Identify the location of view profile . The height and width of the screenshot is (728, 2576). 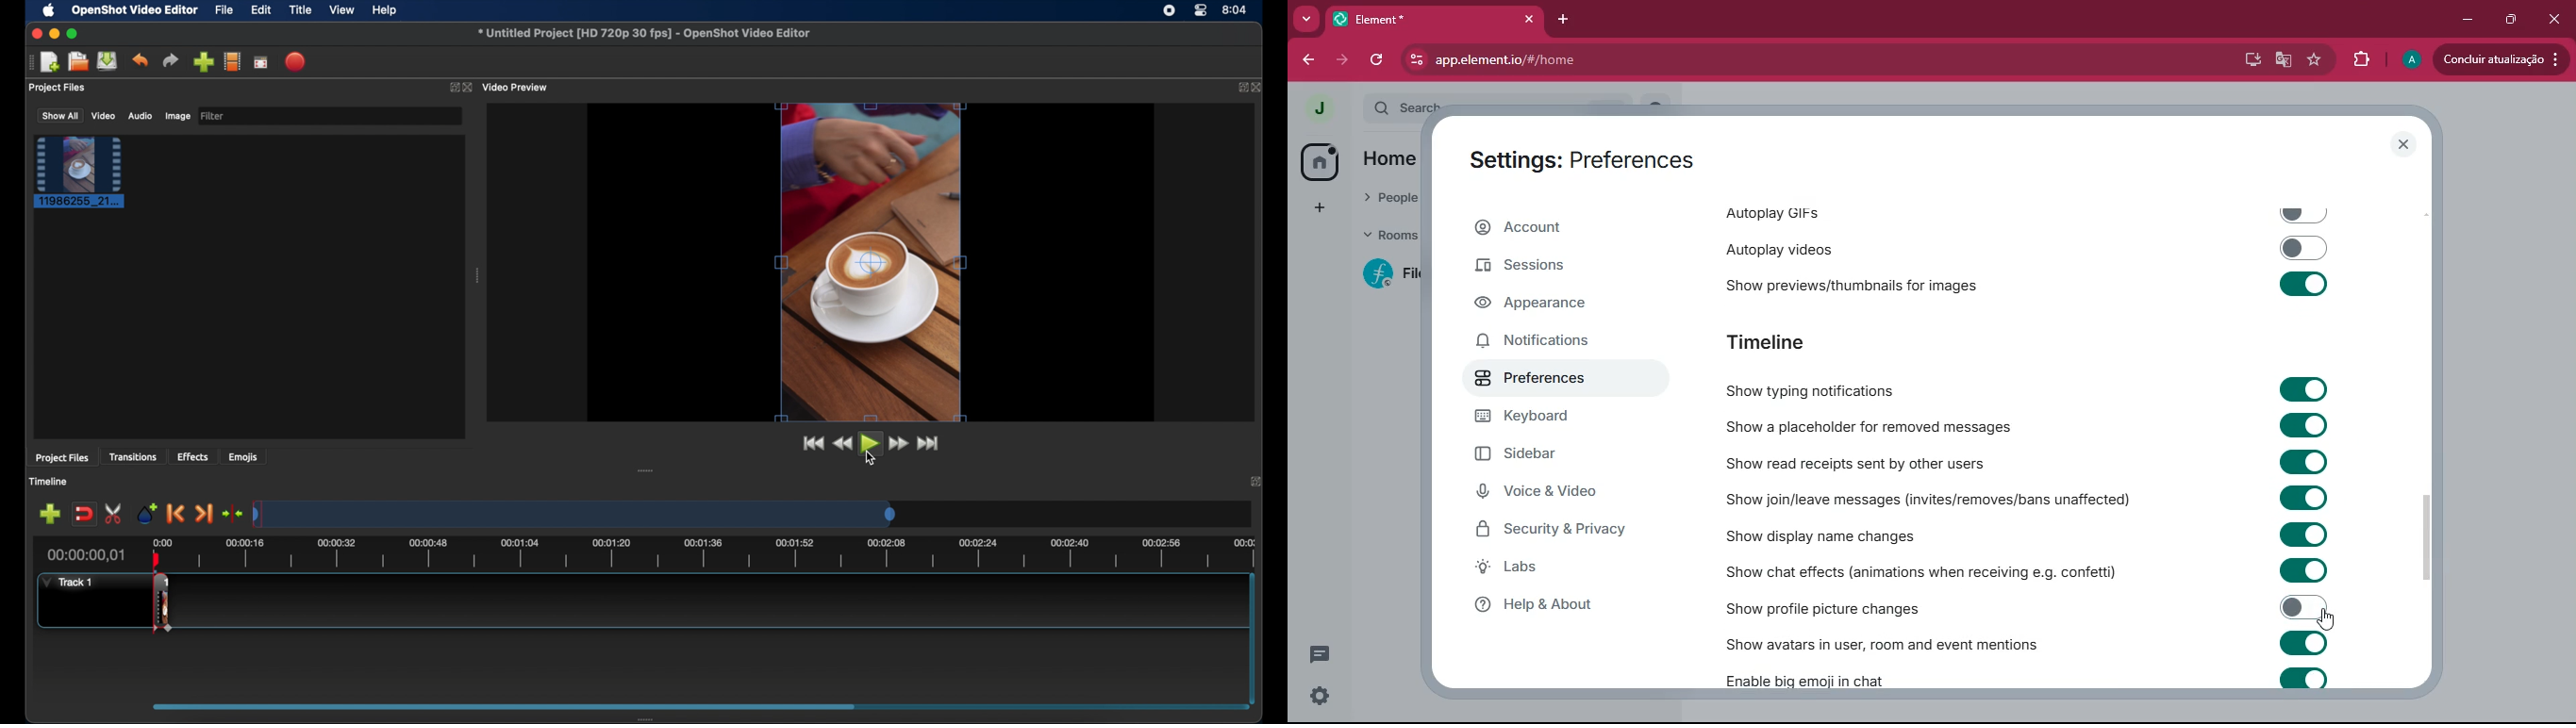
(1312, 108).